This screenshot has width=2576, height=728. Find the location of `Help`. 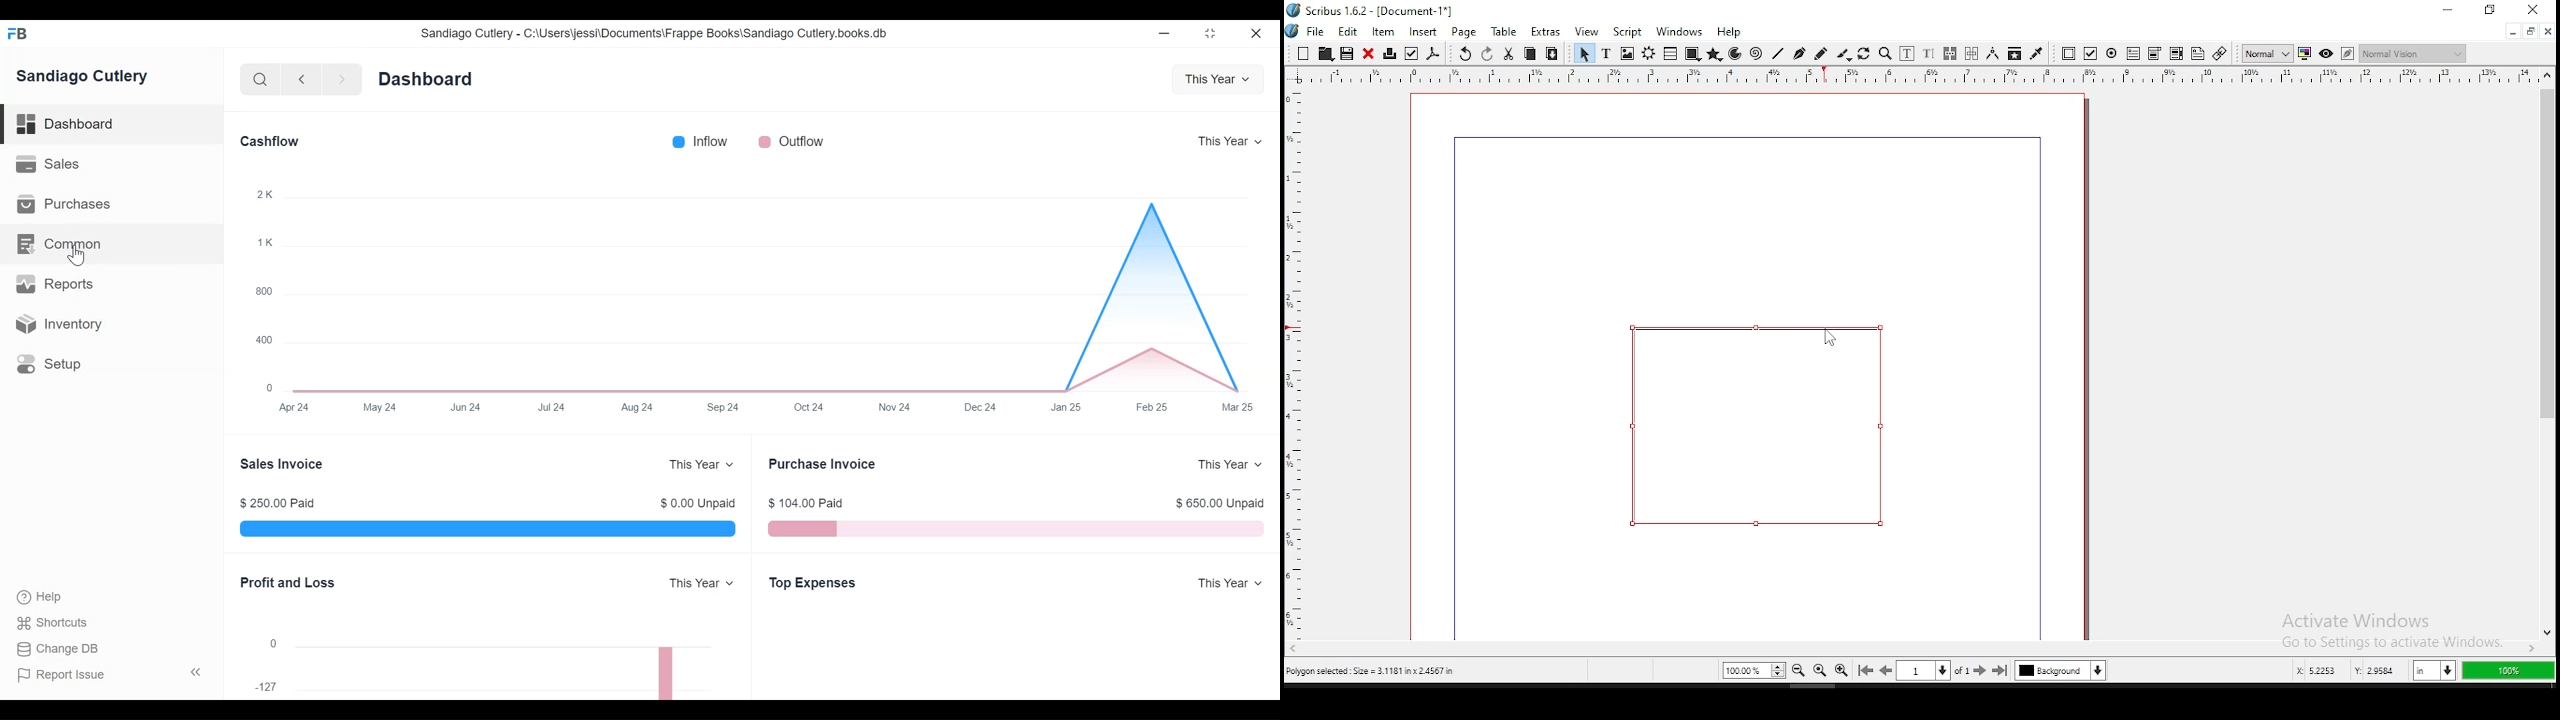

Help is located at coordinates (33, 598).